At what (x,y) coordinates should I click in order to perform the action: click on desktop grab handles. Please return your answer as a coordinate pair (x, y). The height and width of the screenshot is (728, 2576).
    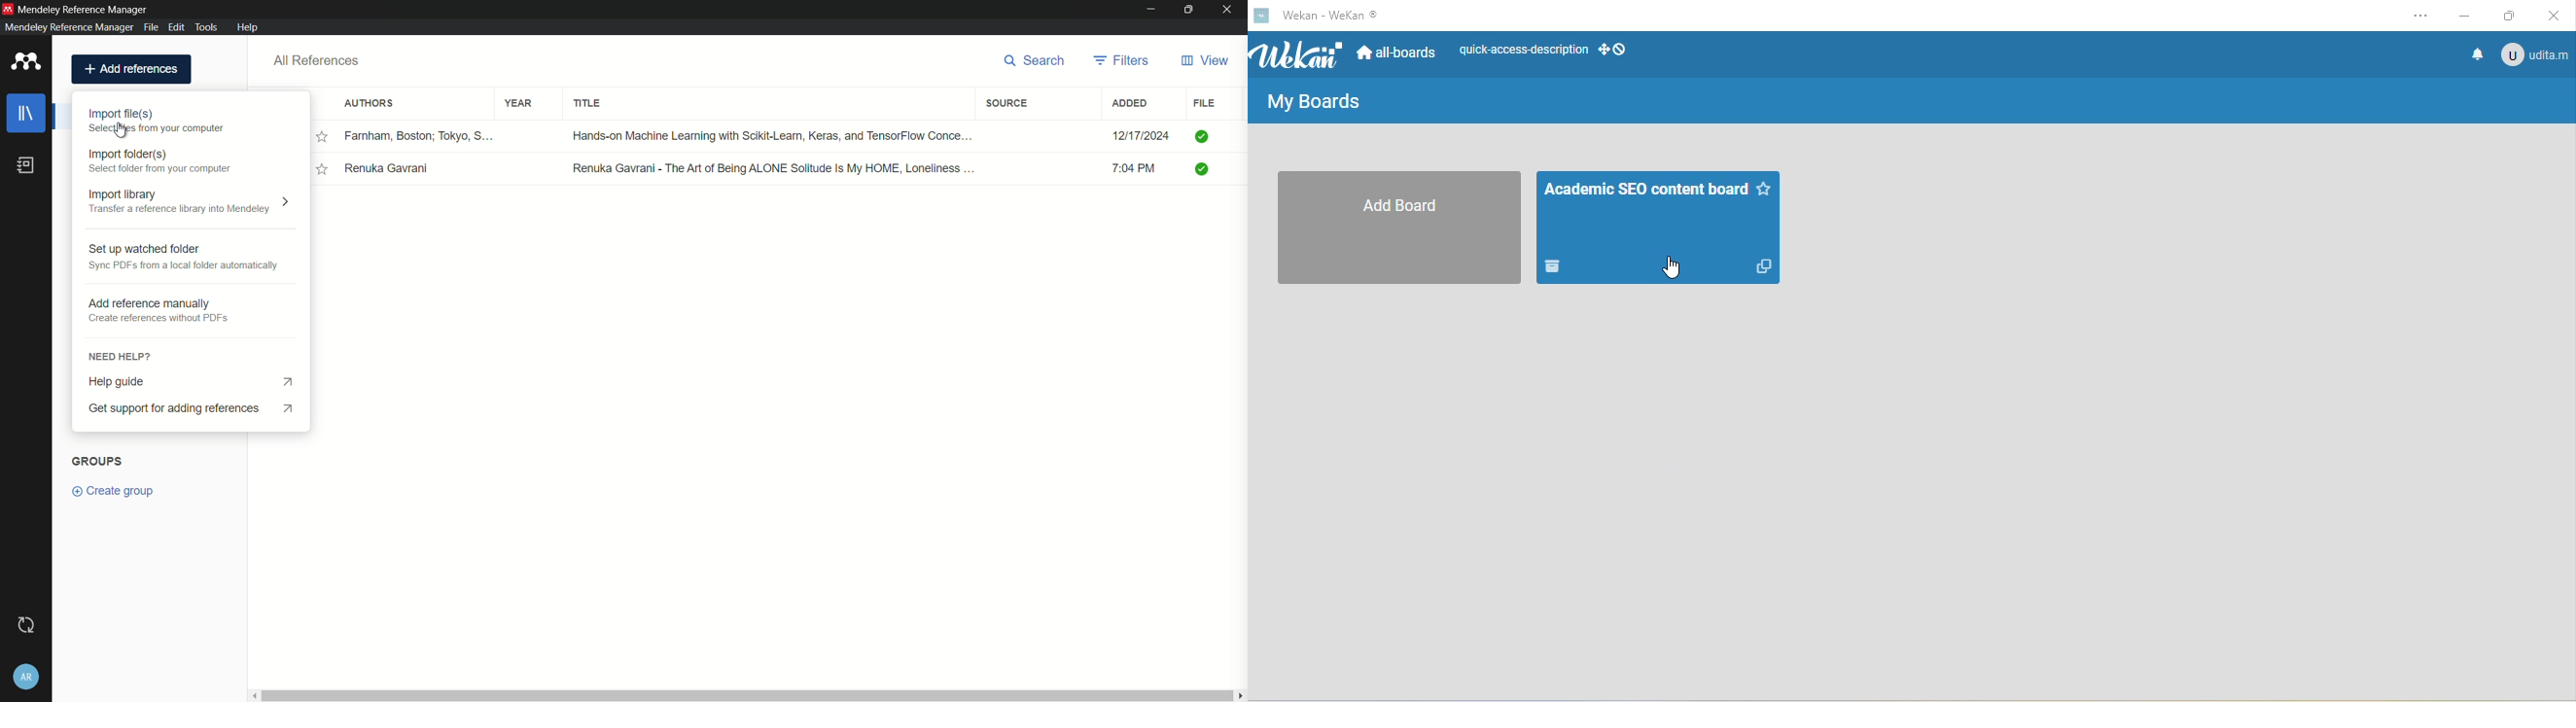
    Looking at the image, I should click on (1609, 51).